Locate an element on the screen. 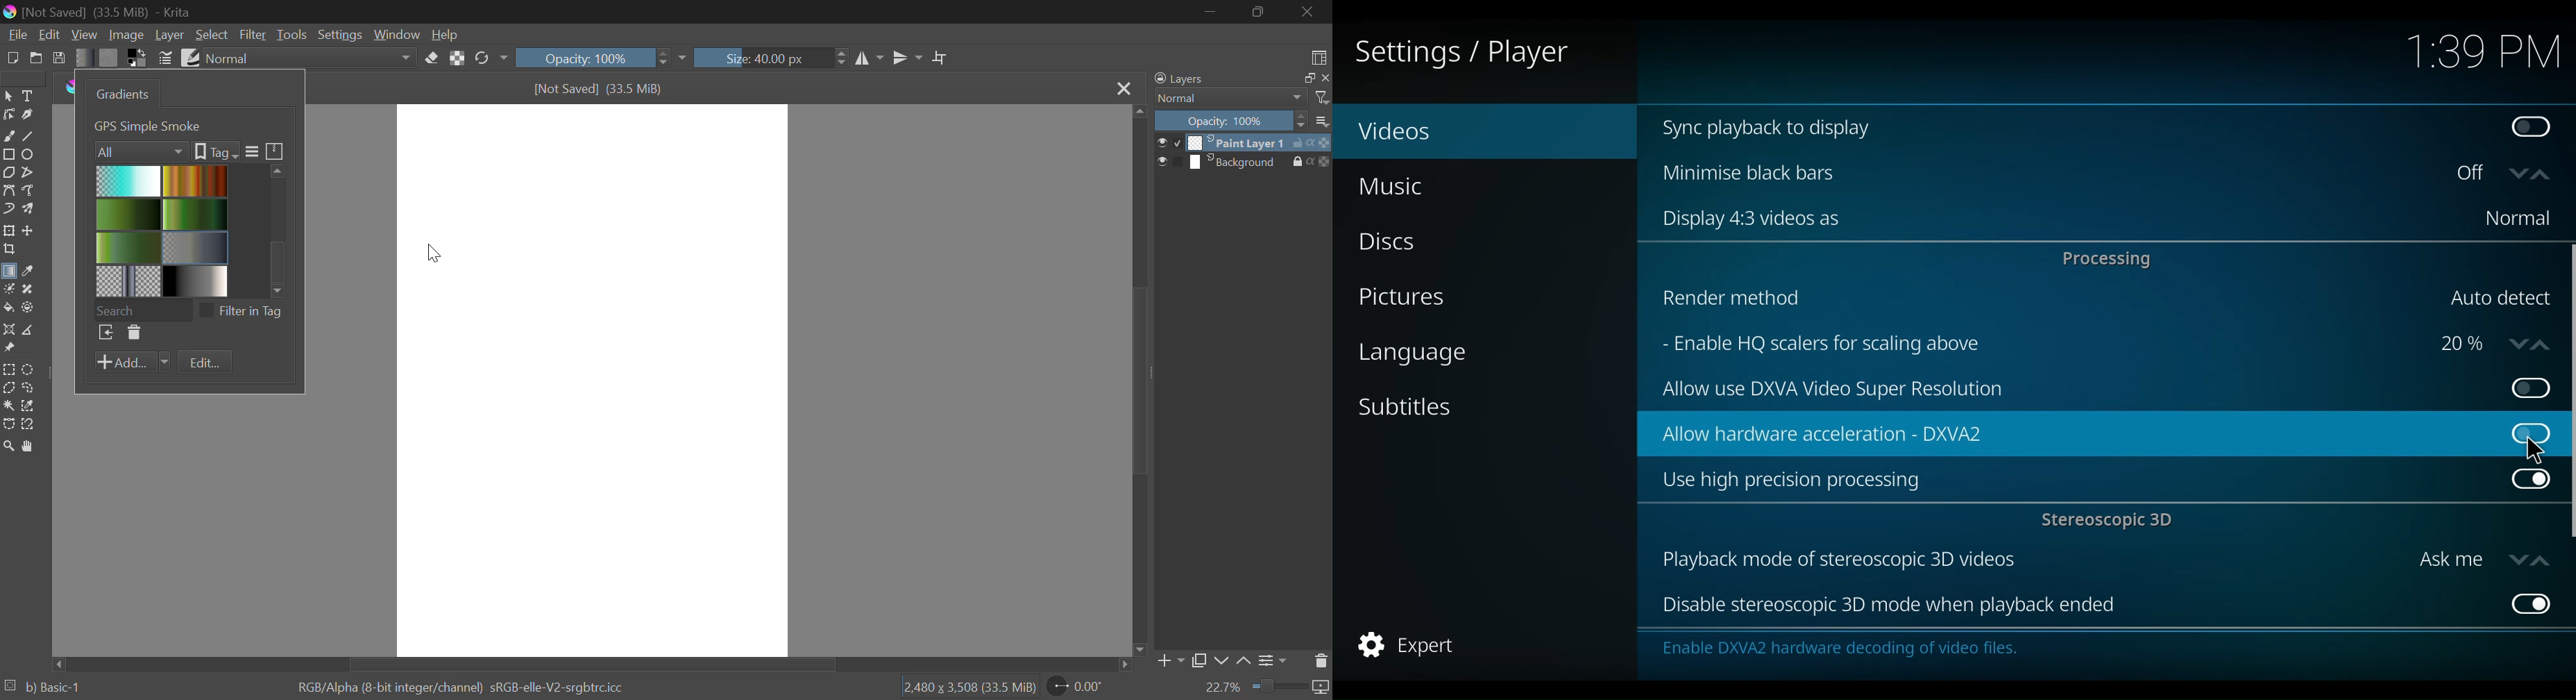  Gradient 6 is located at coordinates (196, 246).